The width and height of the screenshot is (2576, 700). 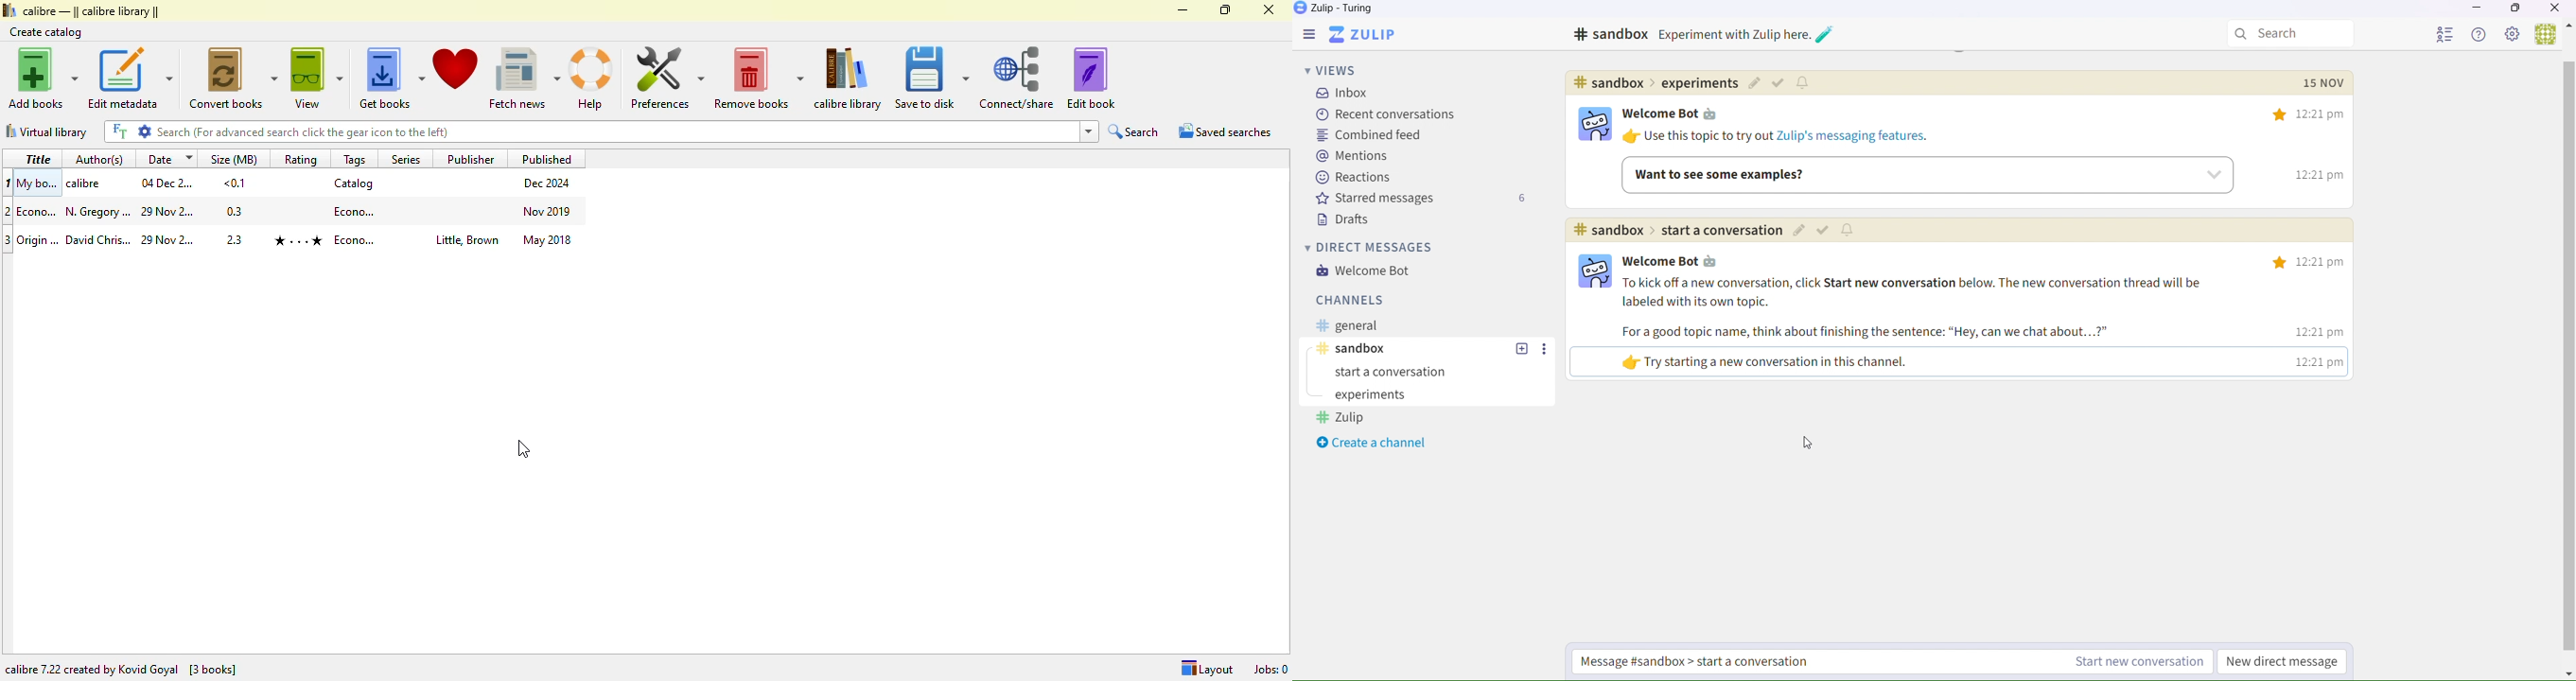 What do you see at coordinates (552, 182) in the screenshot?
I see `Dec 2024` at bounding box center [552, 182].